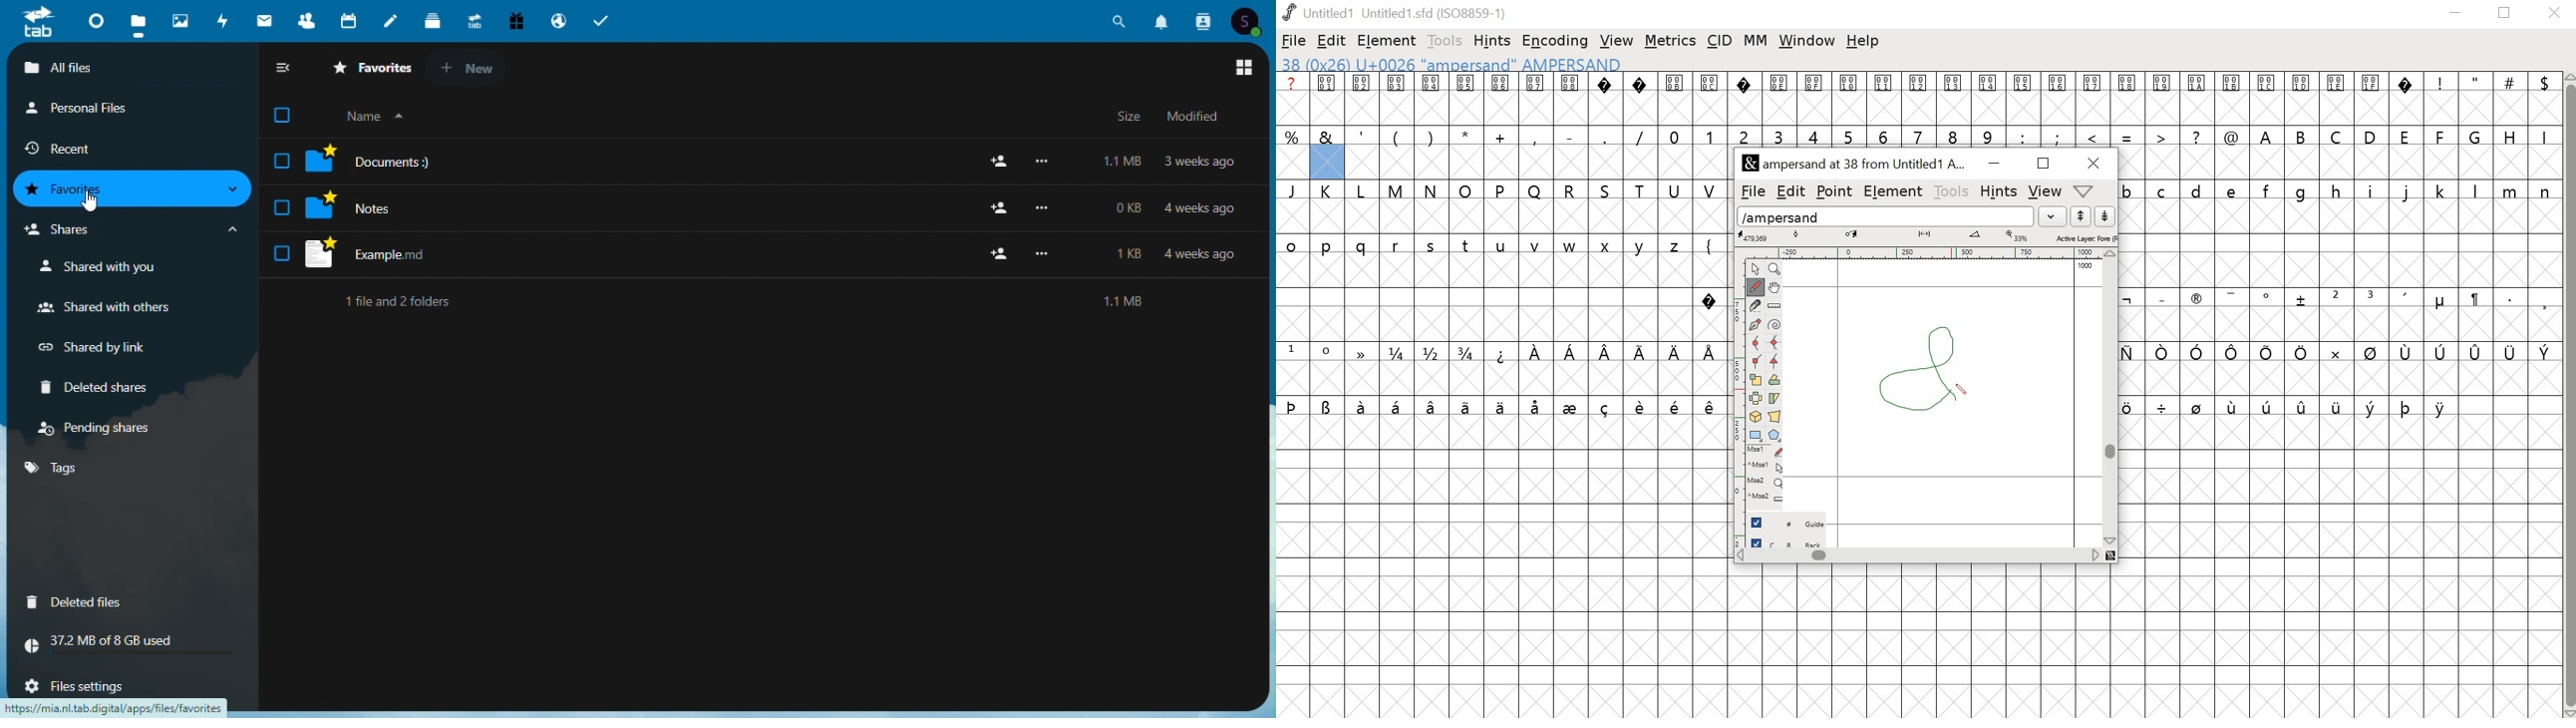 This screenshot has width=2576, height=728. Describe the element at coordinates (1399, 353) in the screenshot. I see `1/4` at that location.